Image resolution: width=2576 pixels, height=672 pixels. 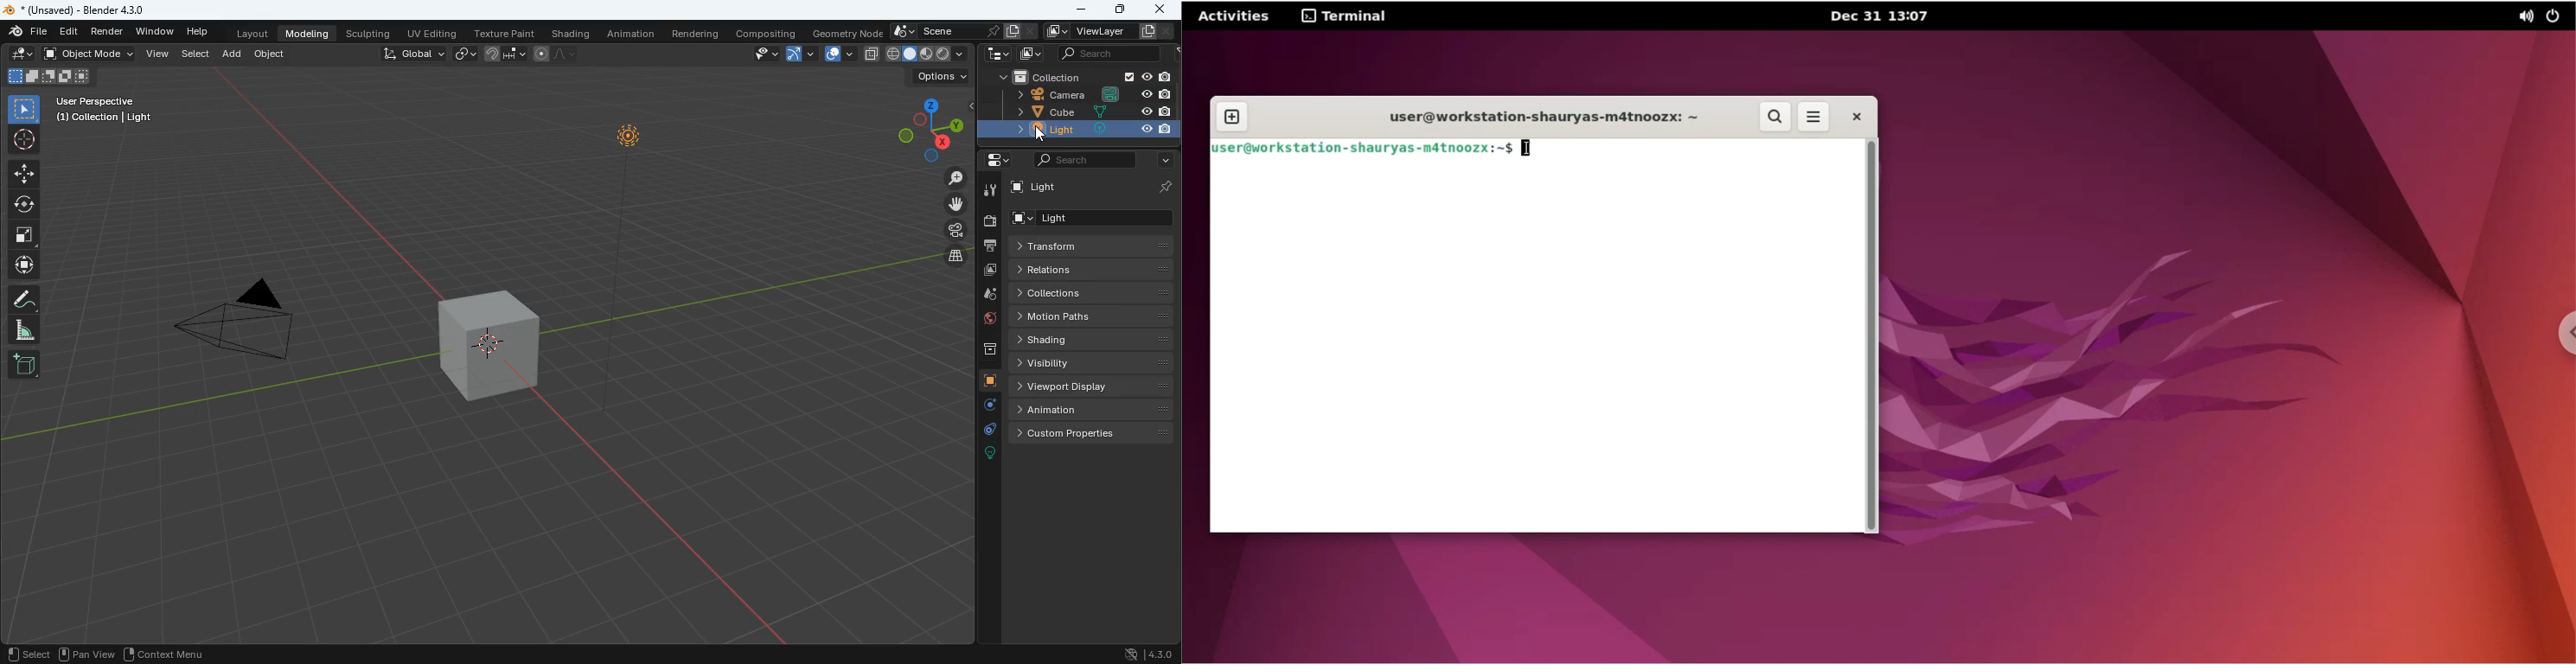 What do you see at coordinates (274, 57) in the screenshot?
I see `object` at bounding box center [274, 57].